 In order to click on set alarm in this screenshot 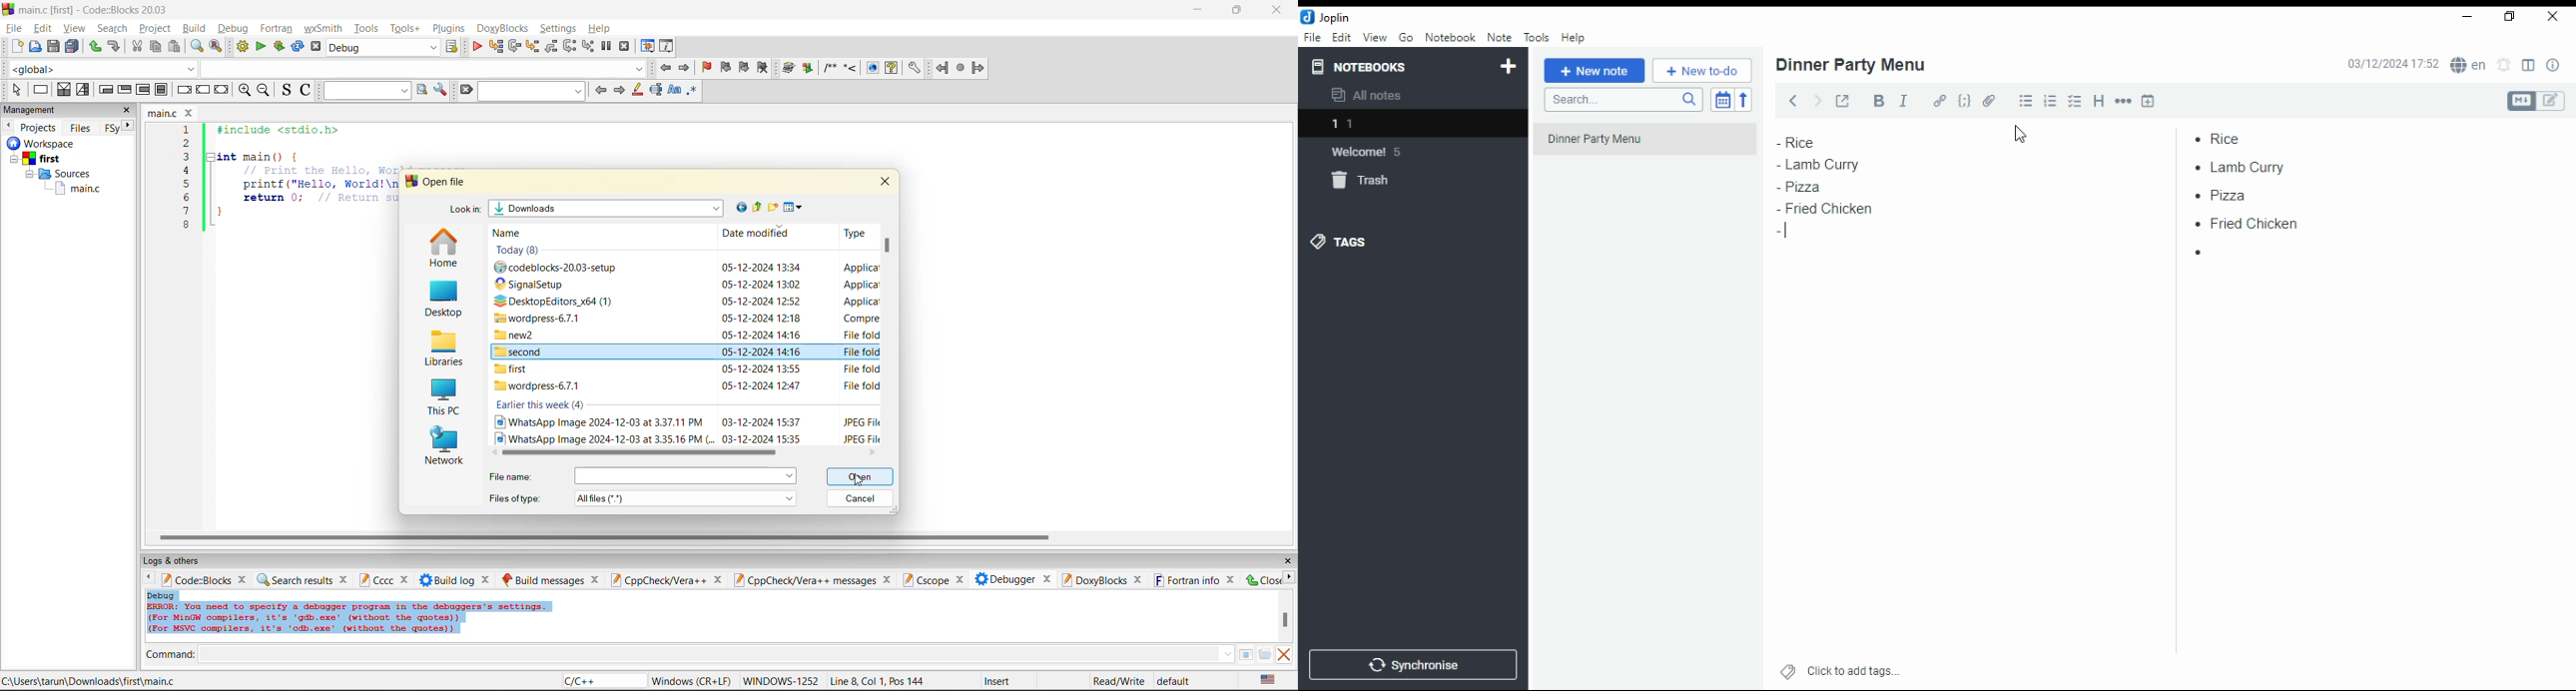, I will do `click(2504, 65)`.